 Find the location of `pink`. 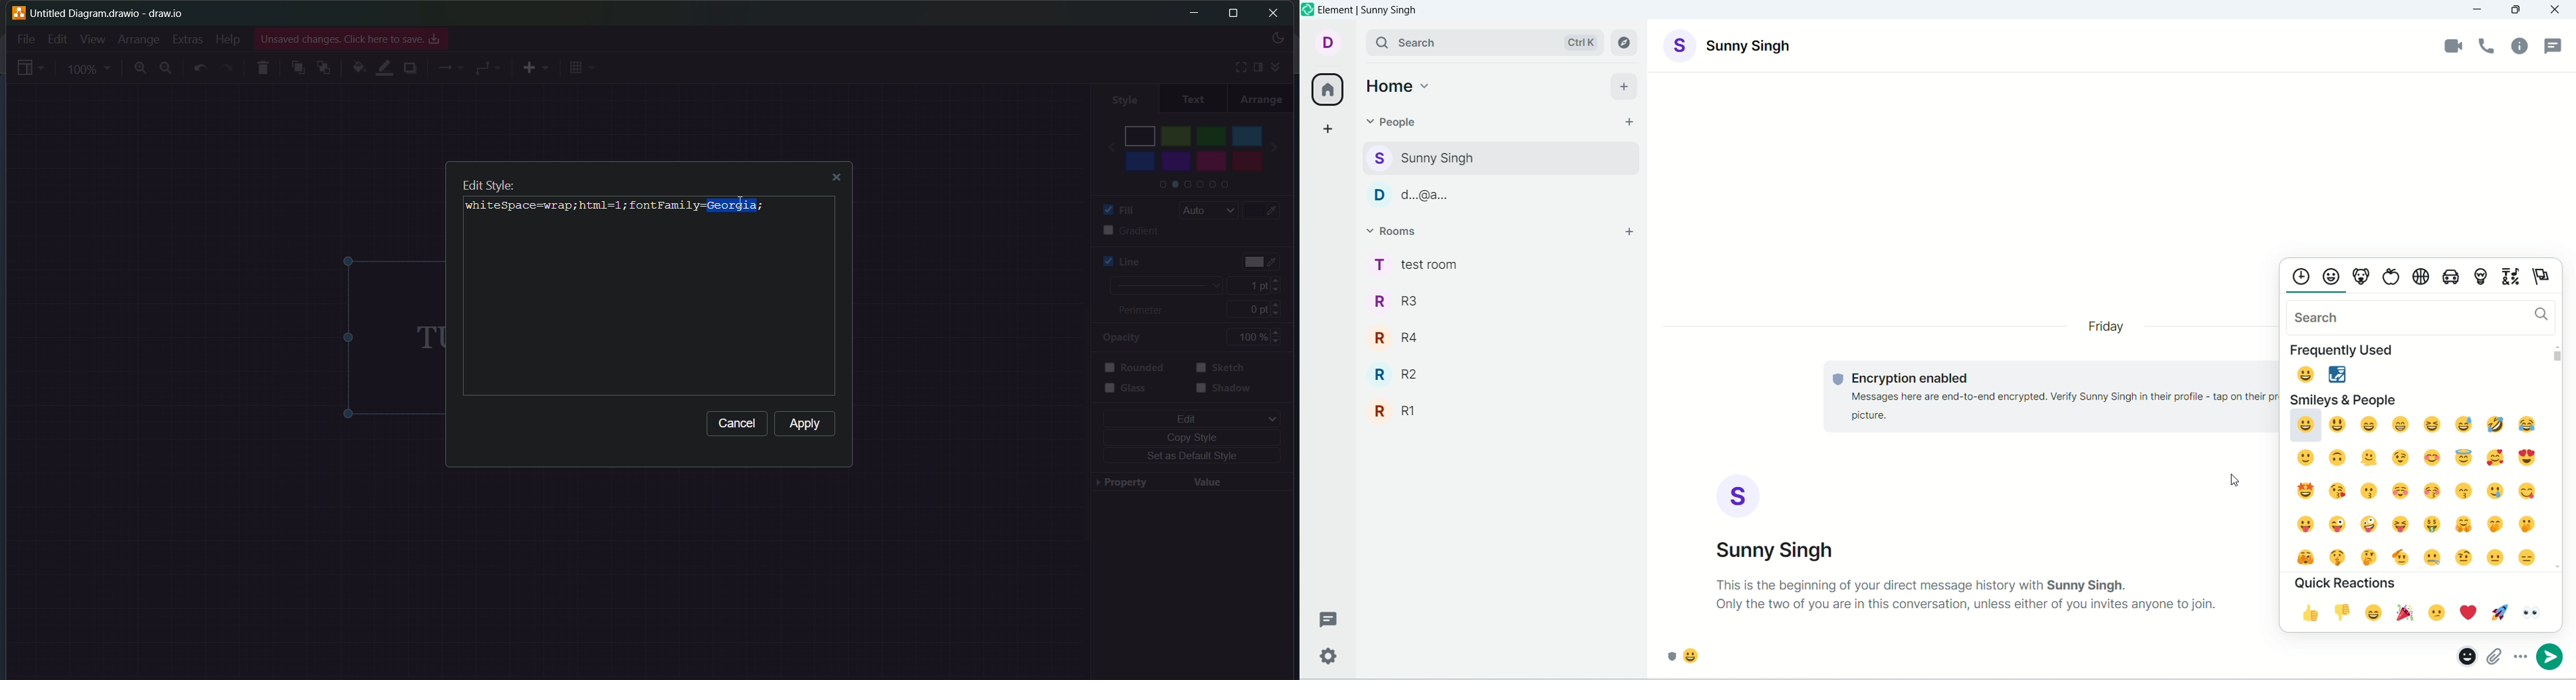

pink is located at coordinates (1211, 165).